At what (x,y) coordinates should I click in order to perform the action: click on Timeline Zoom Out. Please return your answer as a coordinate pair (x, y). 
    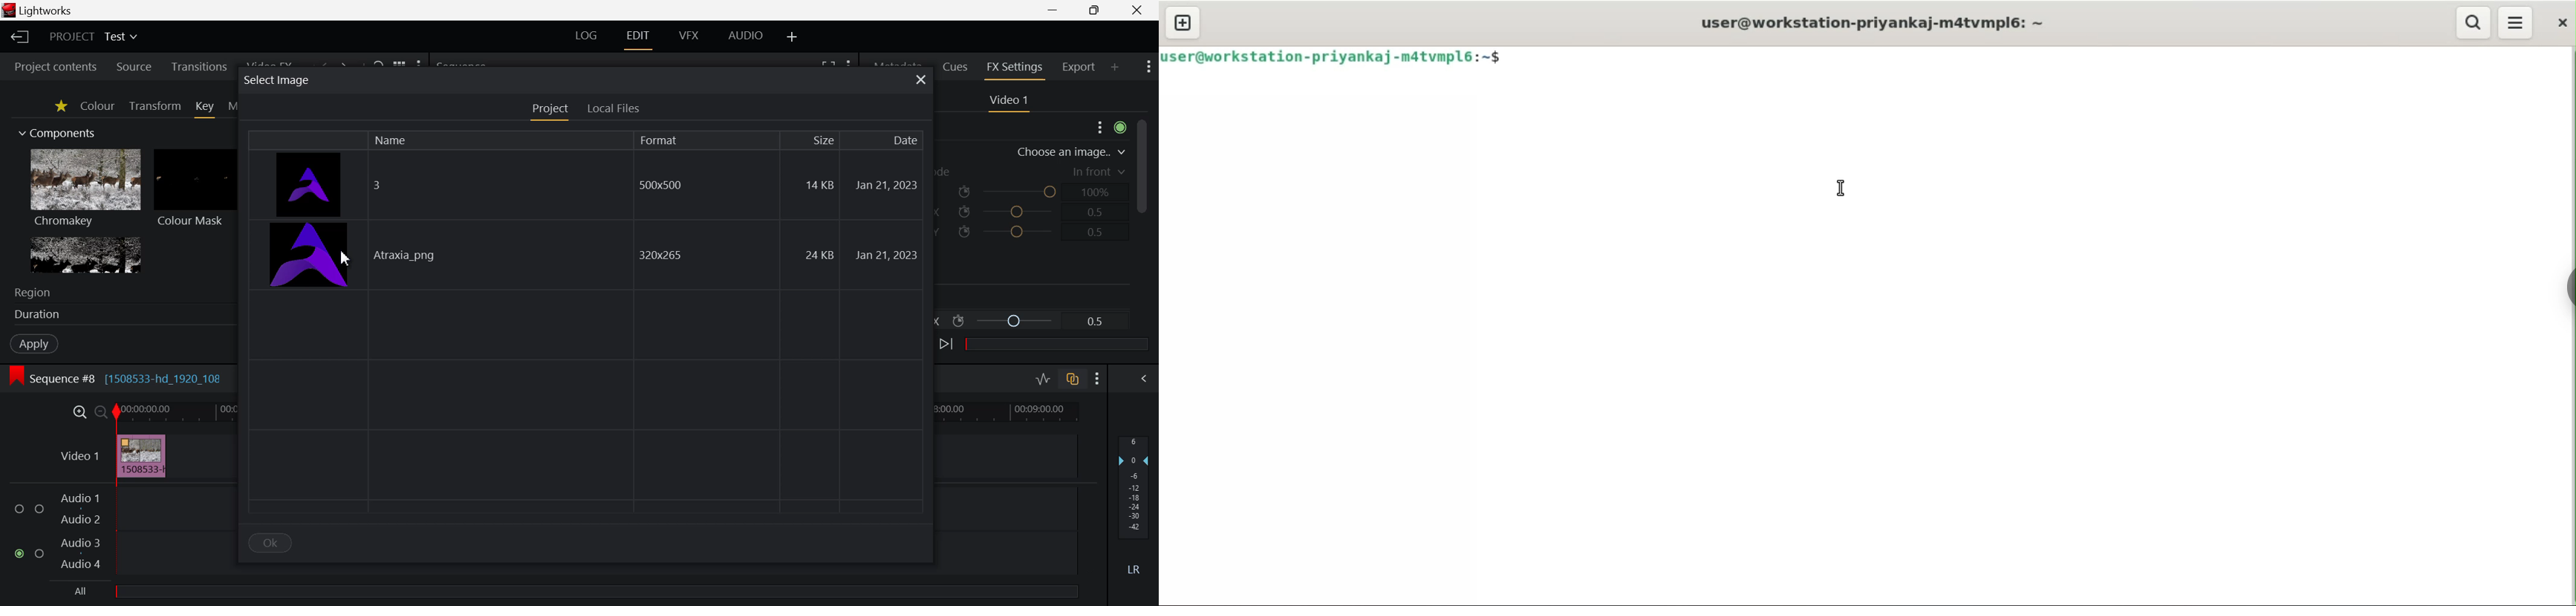
    Looking at the image, I should click on (98, 412).